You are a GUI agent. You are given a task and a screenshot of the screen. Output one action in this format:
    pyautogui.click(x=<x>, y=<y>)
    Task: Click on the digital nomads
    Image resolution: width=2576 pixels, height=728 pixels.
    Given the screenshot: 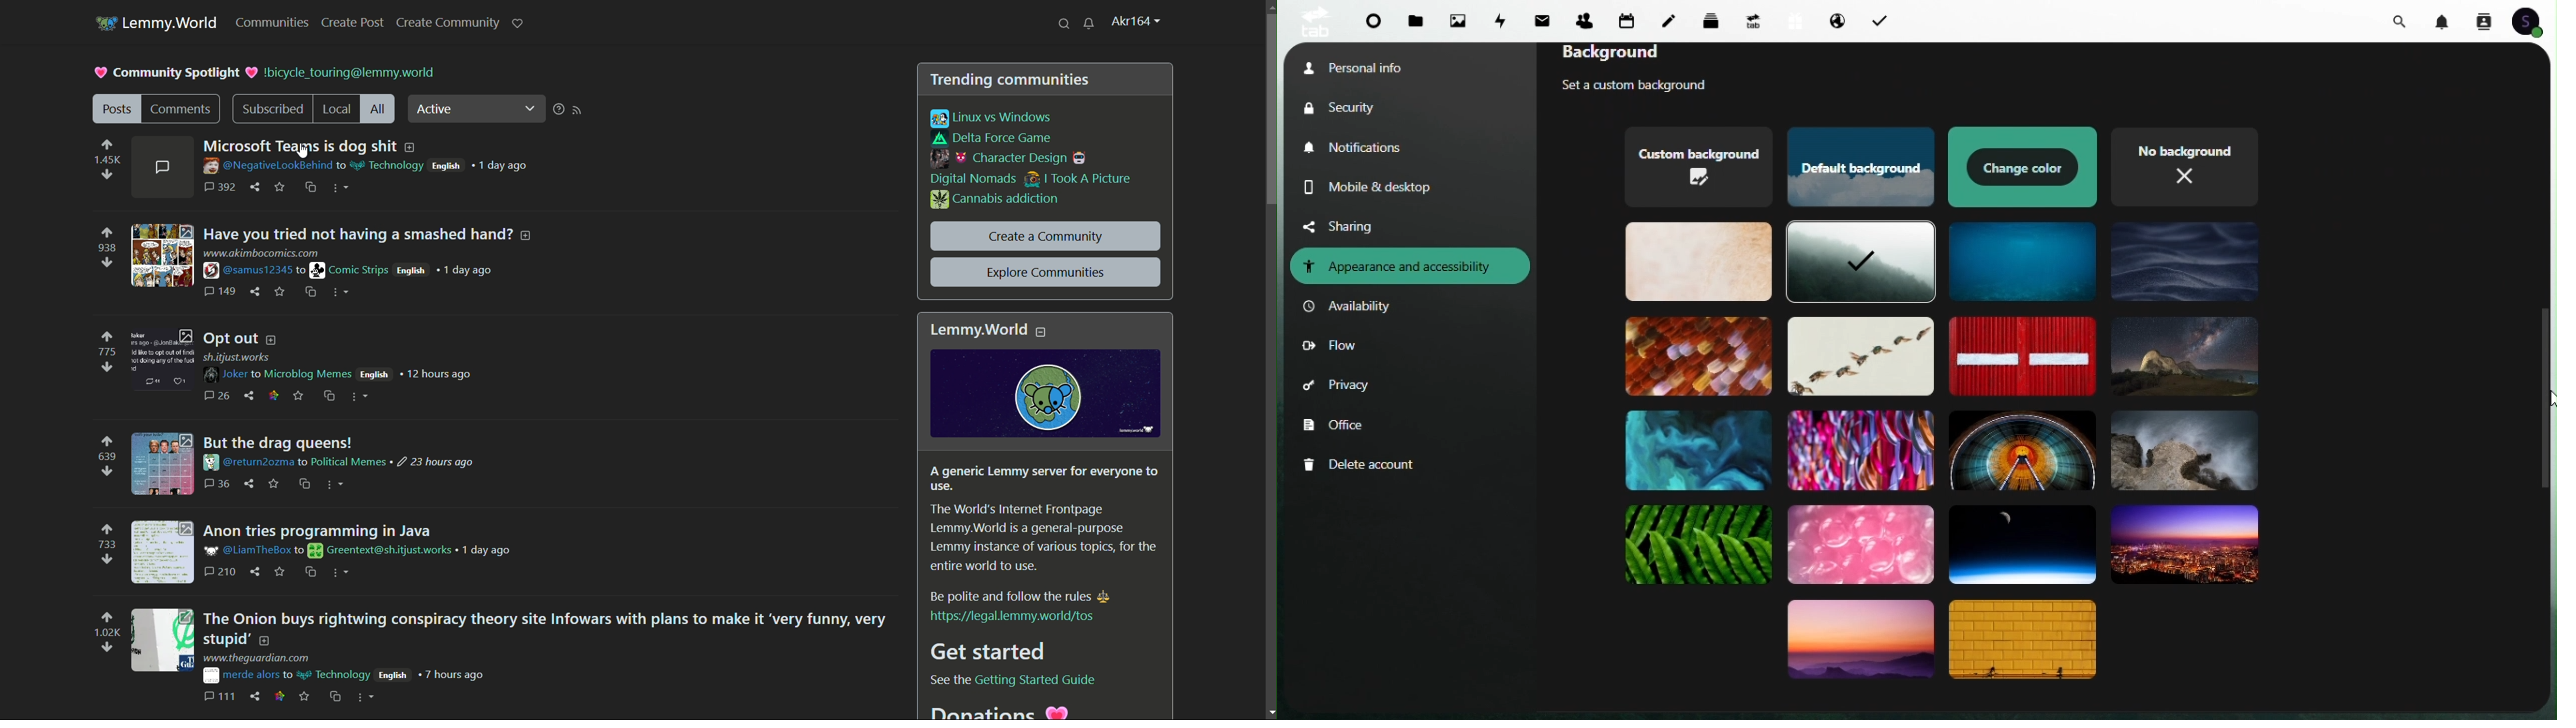 What is the action you would take?
    pyautogui.click(x=975, y=179)
    